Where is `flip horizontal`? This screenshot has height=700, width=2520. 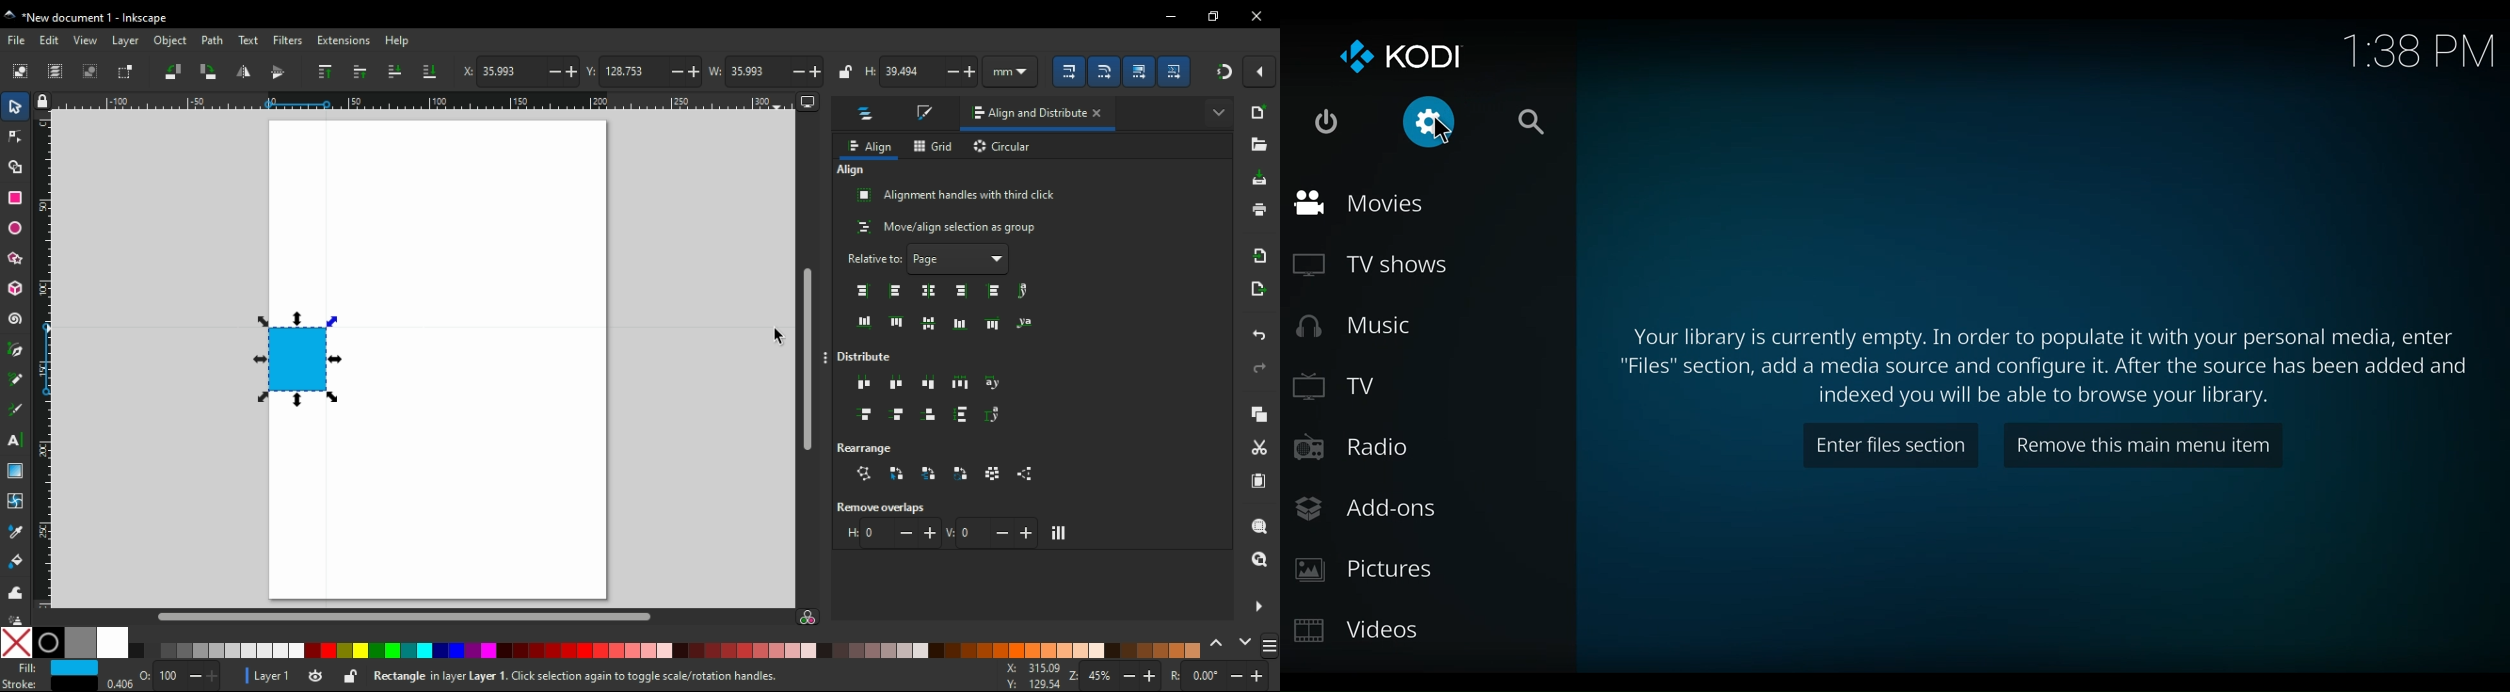
flip horizontal is located at coordinates (242, 72).